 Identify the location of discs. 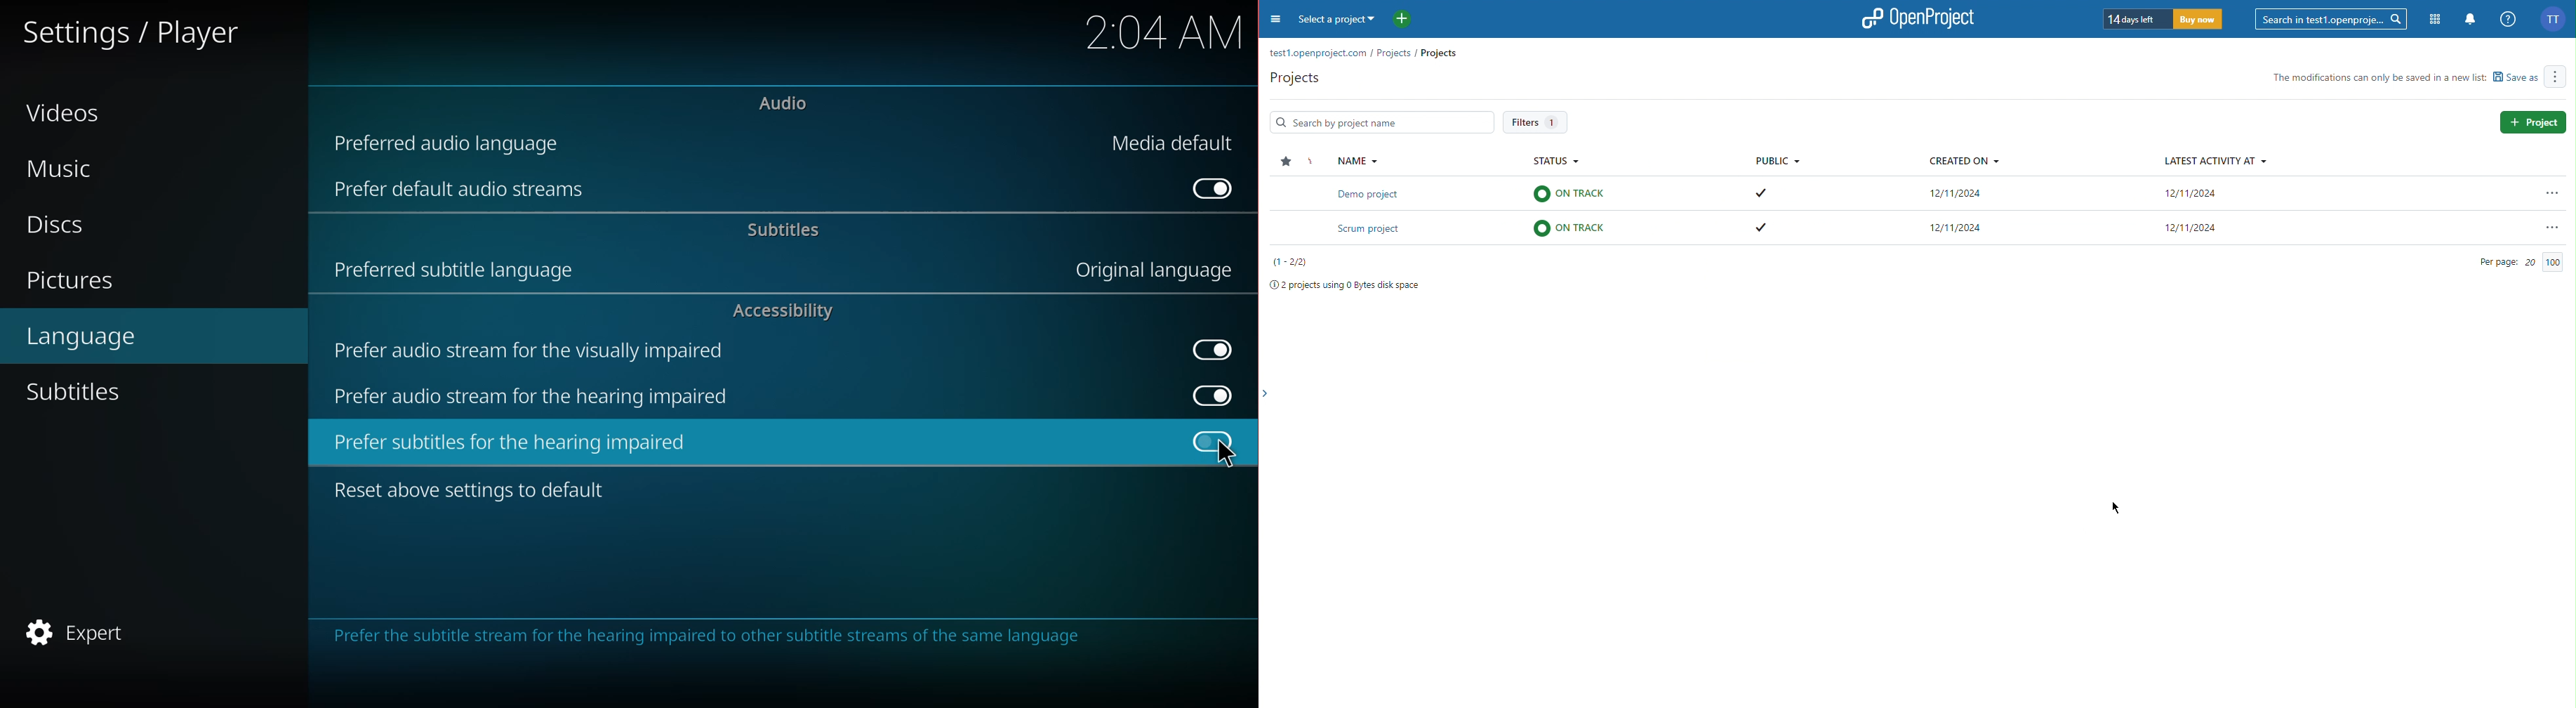
(50, 226).